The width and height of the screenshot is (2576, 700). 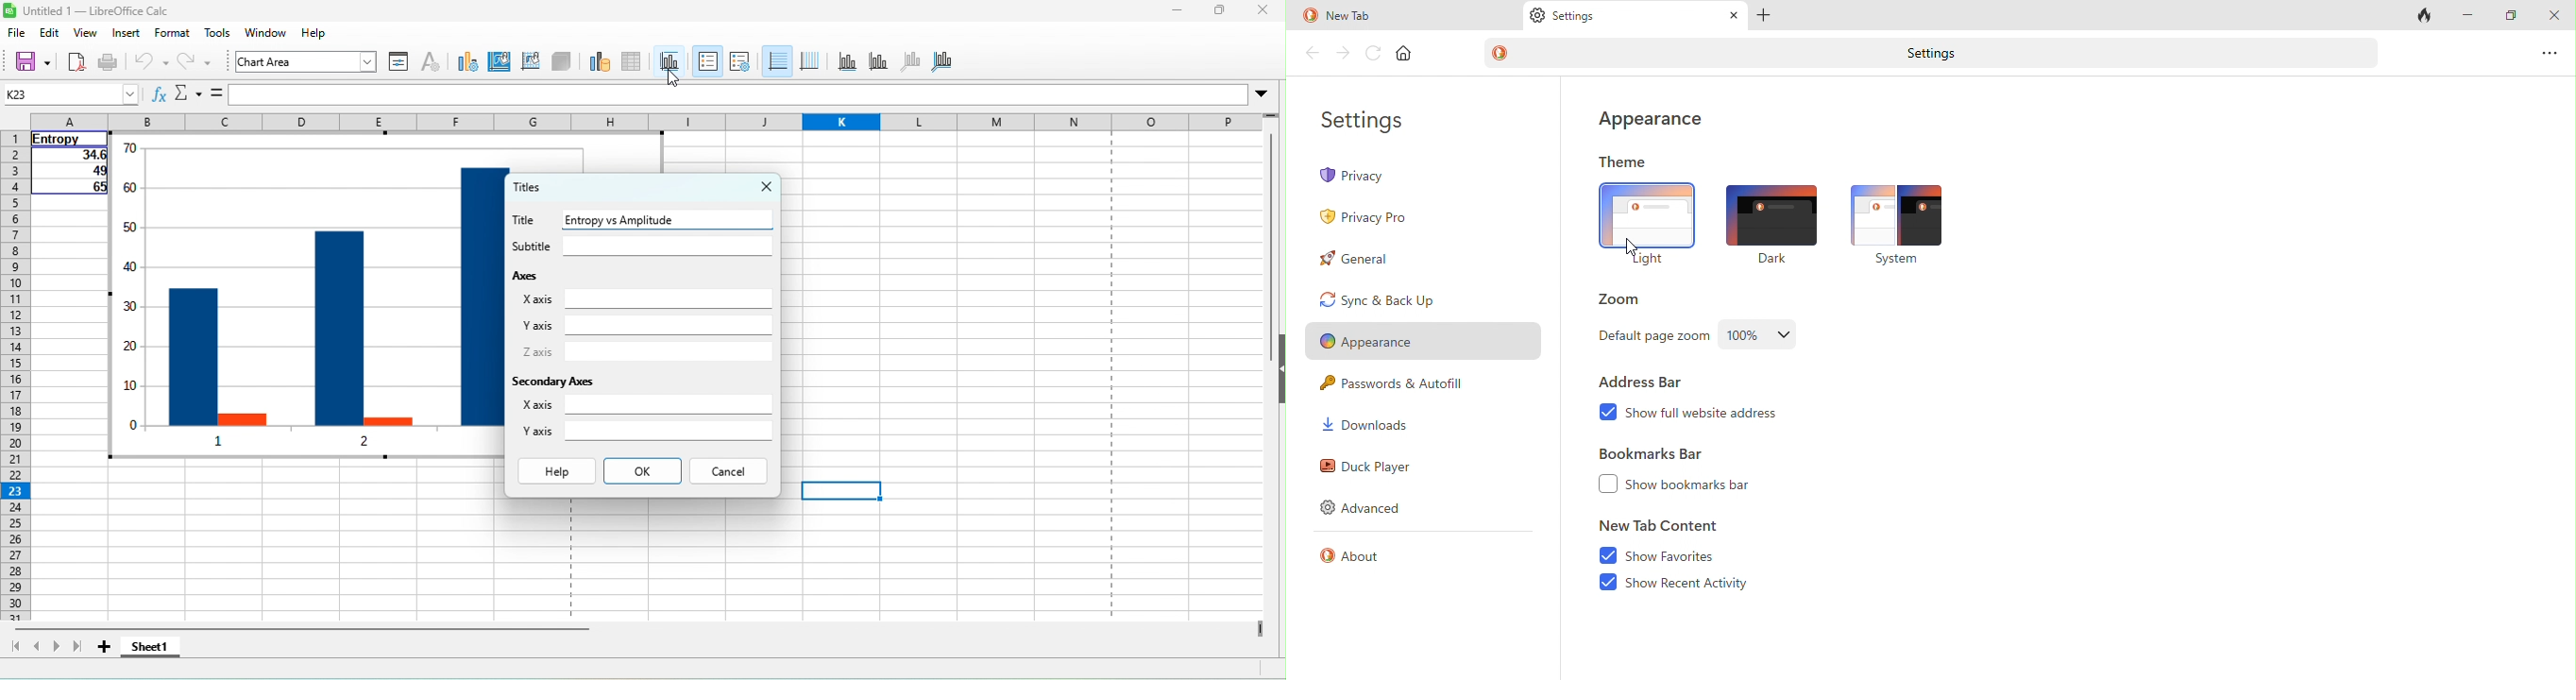 I want to click on vertical gids, so click(x=814, y=61).